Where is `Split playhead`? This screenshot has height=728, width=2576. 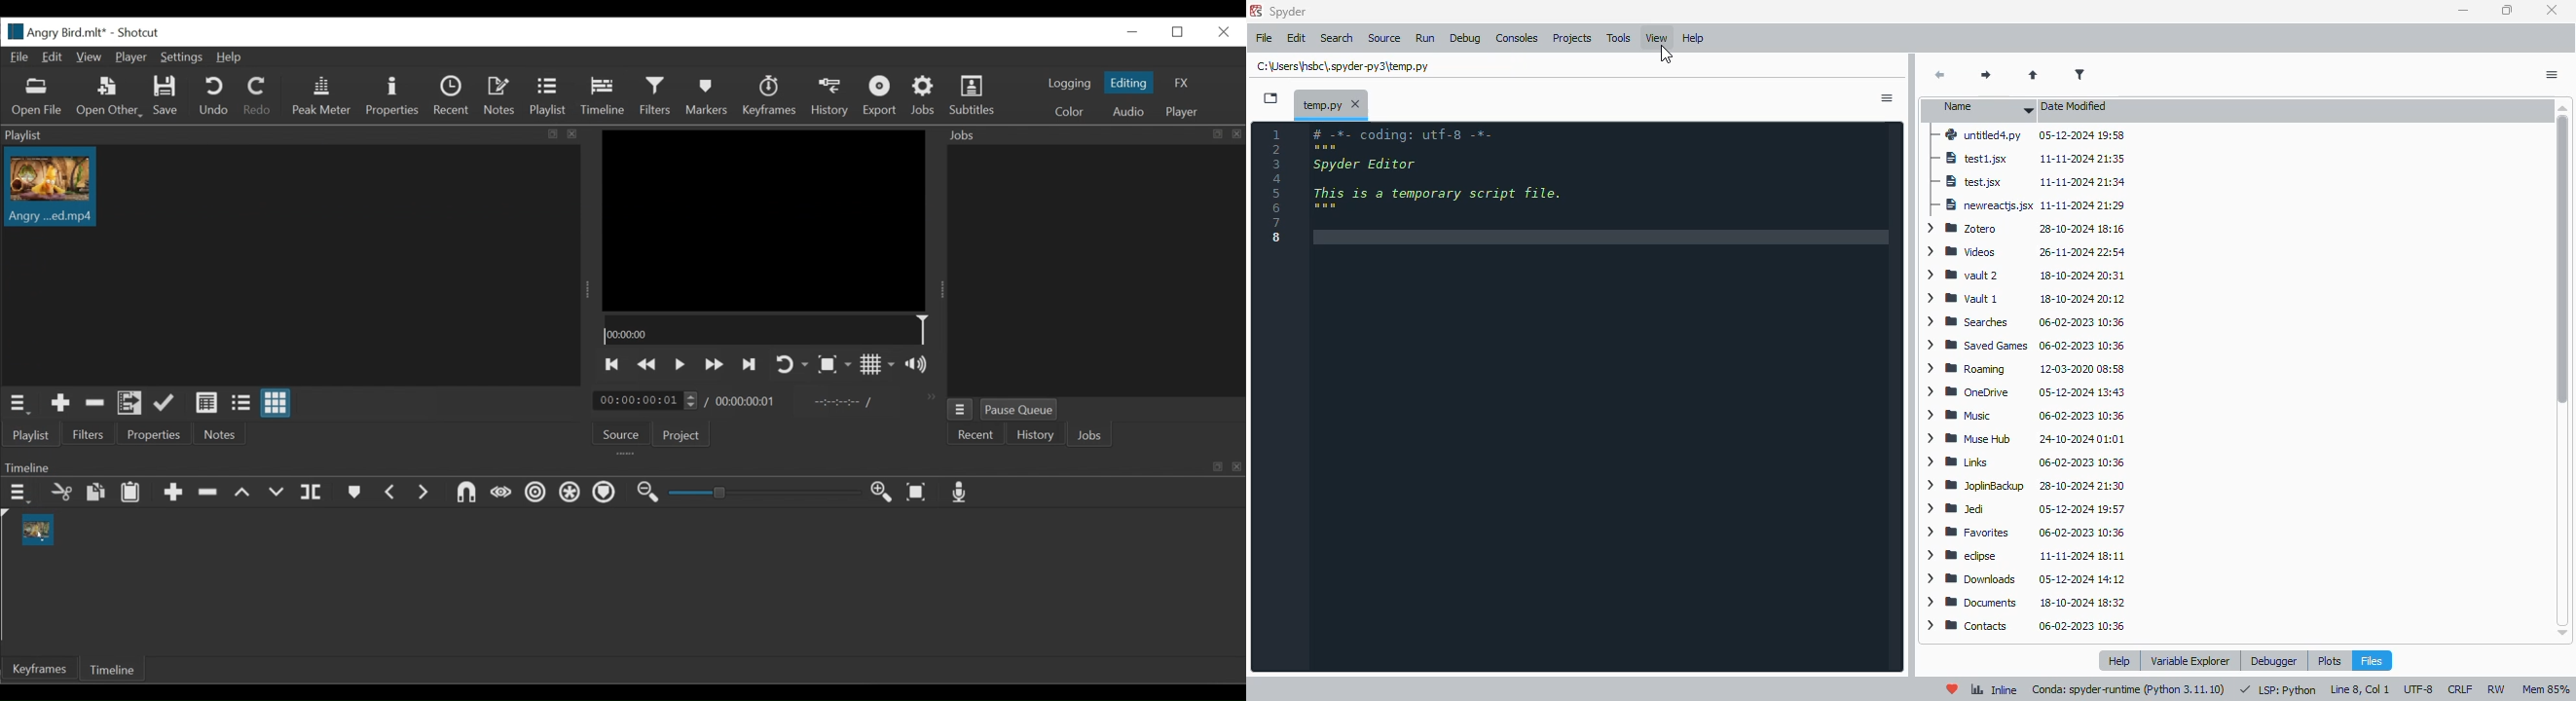
Split playhead is located at coordinates (312, 493).